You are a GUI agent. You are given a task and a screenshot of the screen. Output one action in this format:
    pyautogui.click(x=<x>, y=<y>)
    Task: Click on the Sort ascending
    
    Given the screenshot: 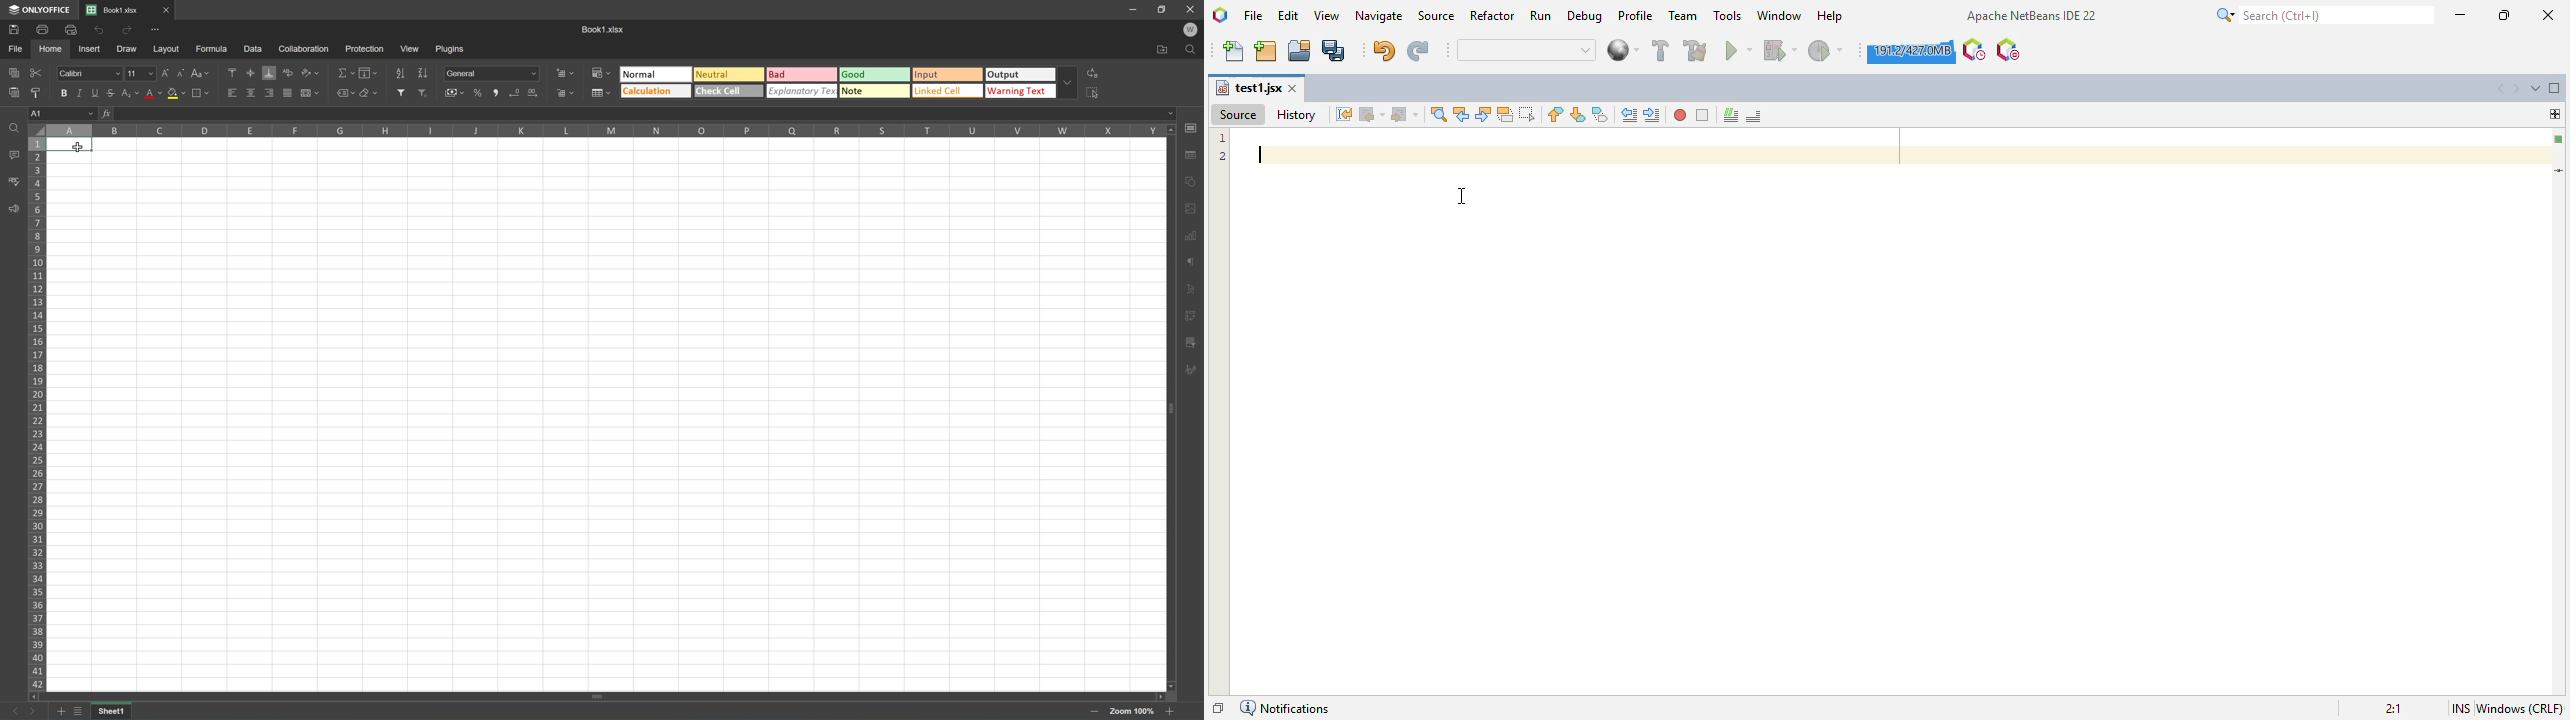 What is the action you would take?
    pyautogui.click(x=401, y=73)
    